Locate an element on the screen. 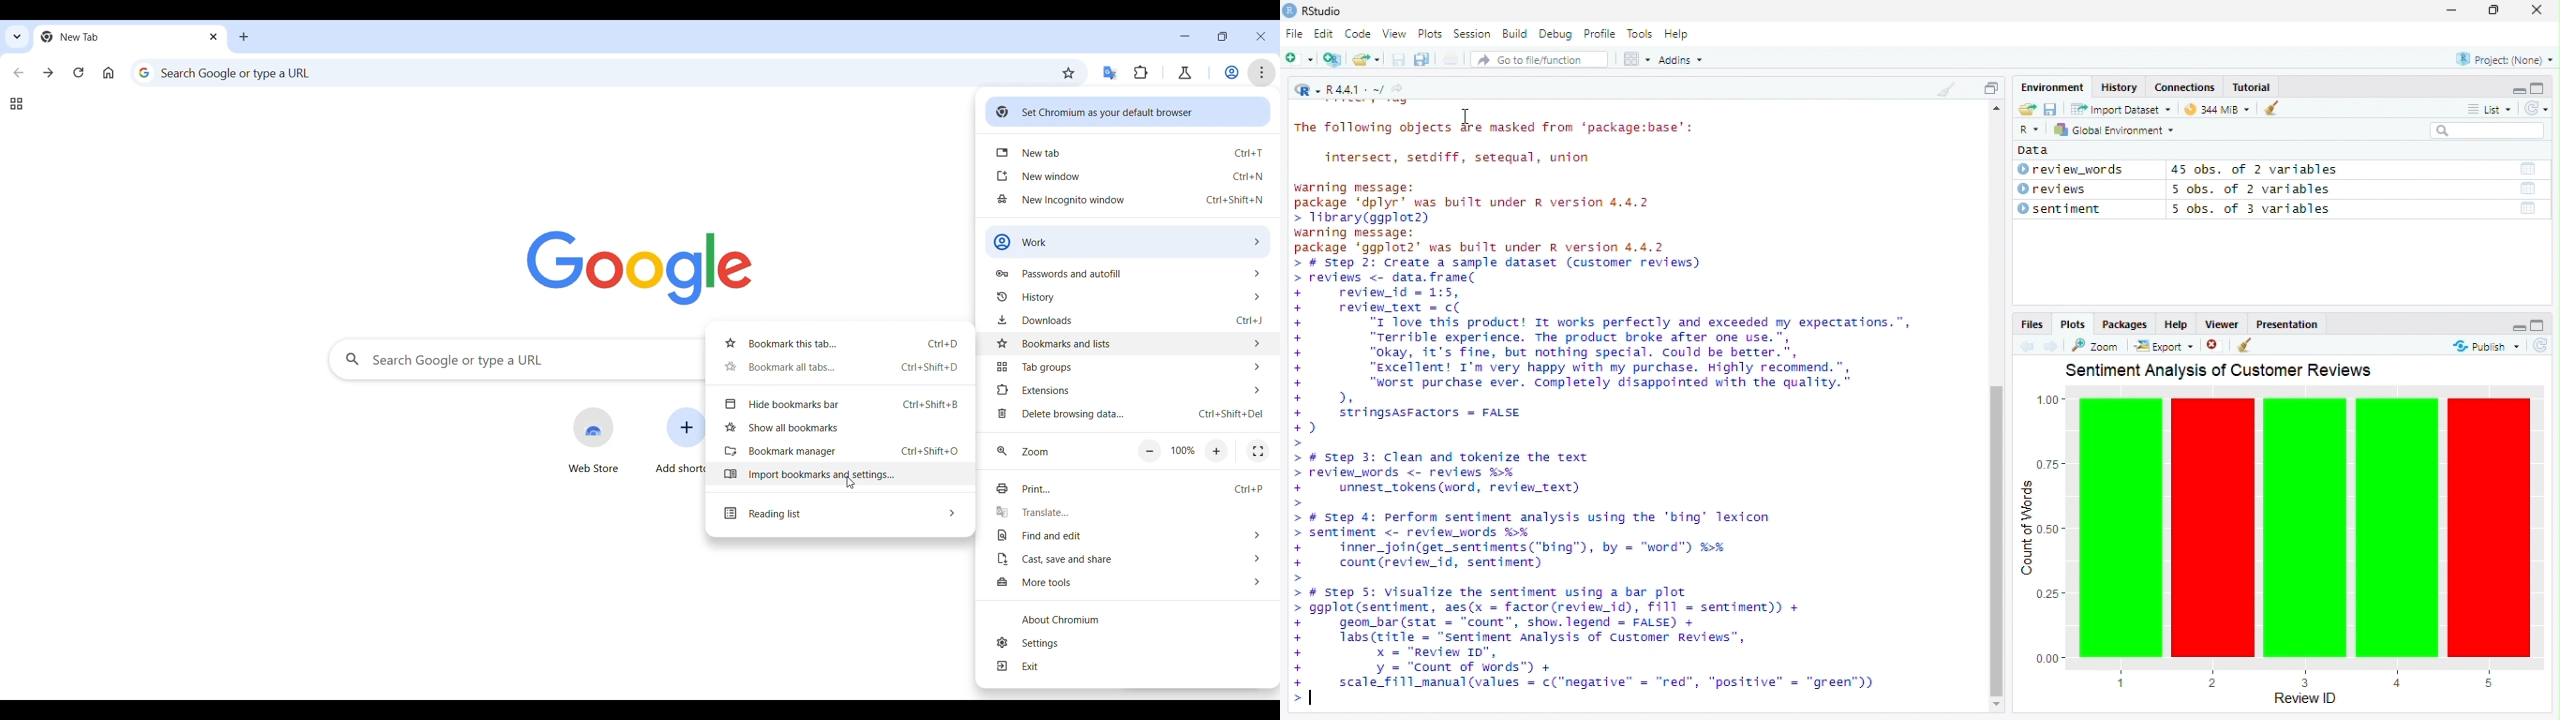 This screenshot has width=2576, height=728. Cast, save and share is located at coordinates (1129, 559).